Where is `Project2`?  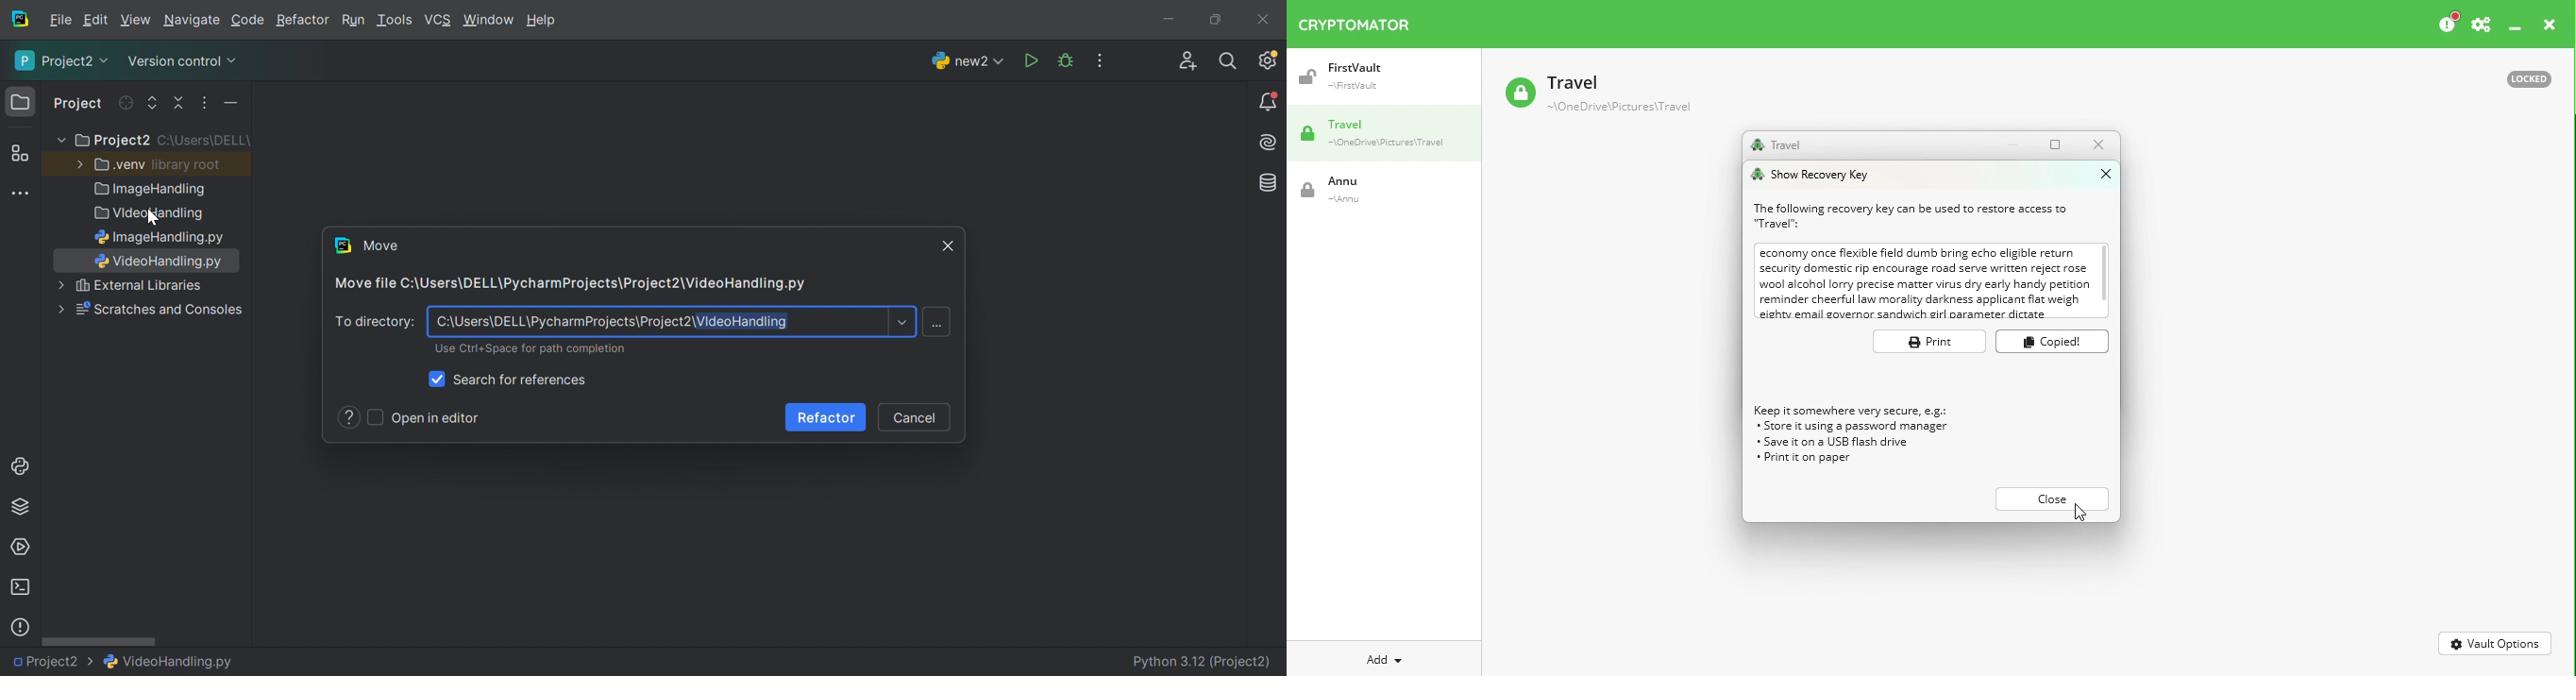 Project2 is located at coordinates (63, 60).